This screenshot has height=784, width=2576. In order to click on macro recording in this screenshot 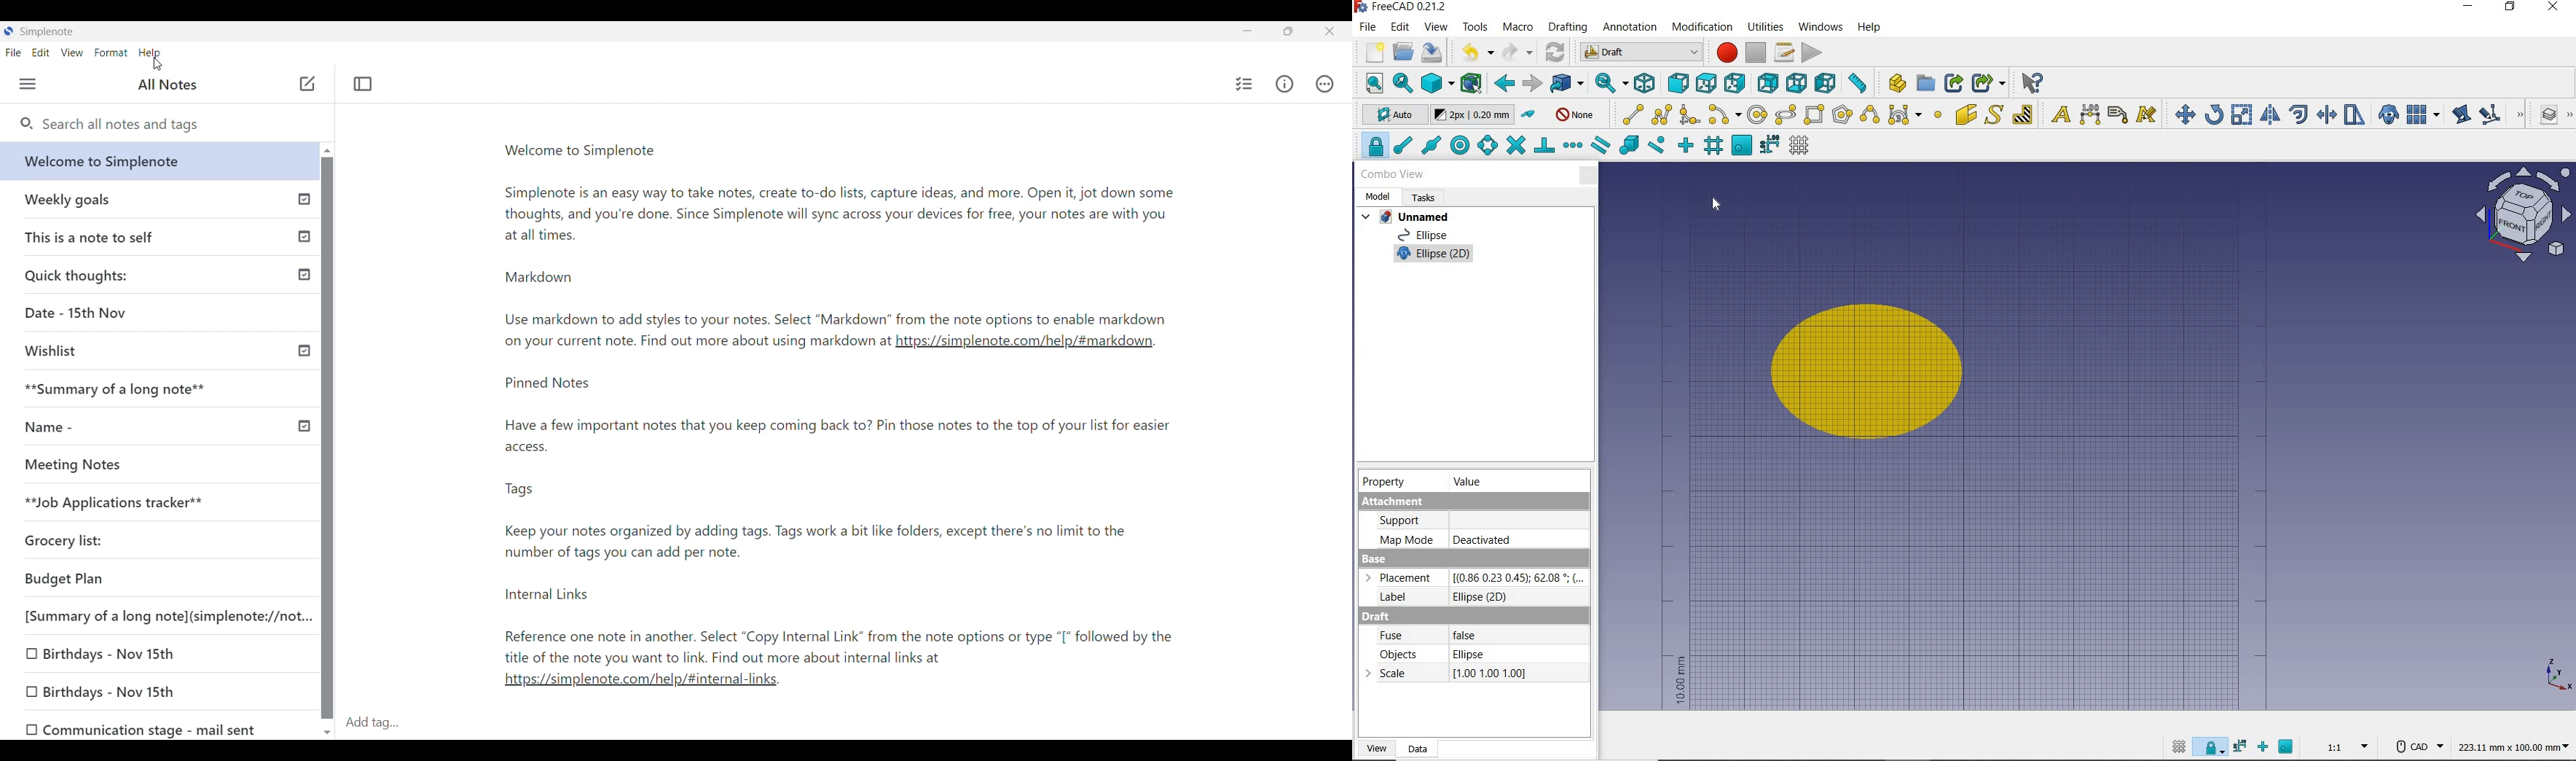, I will do `click(1723, 53)`.